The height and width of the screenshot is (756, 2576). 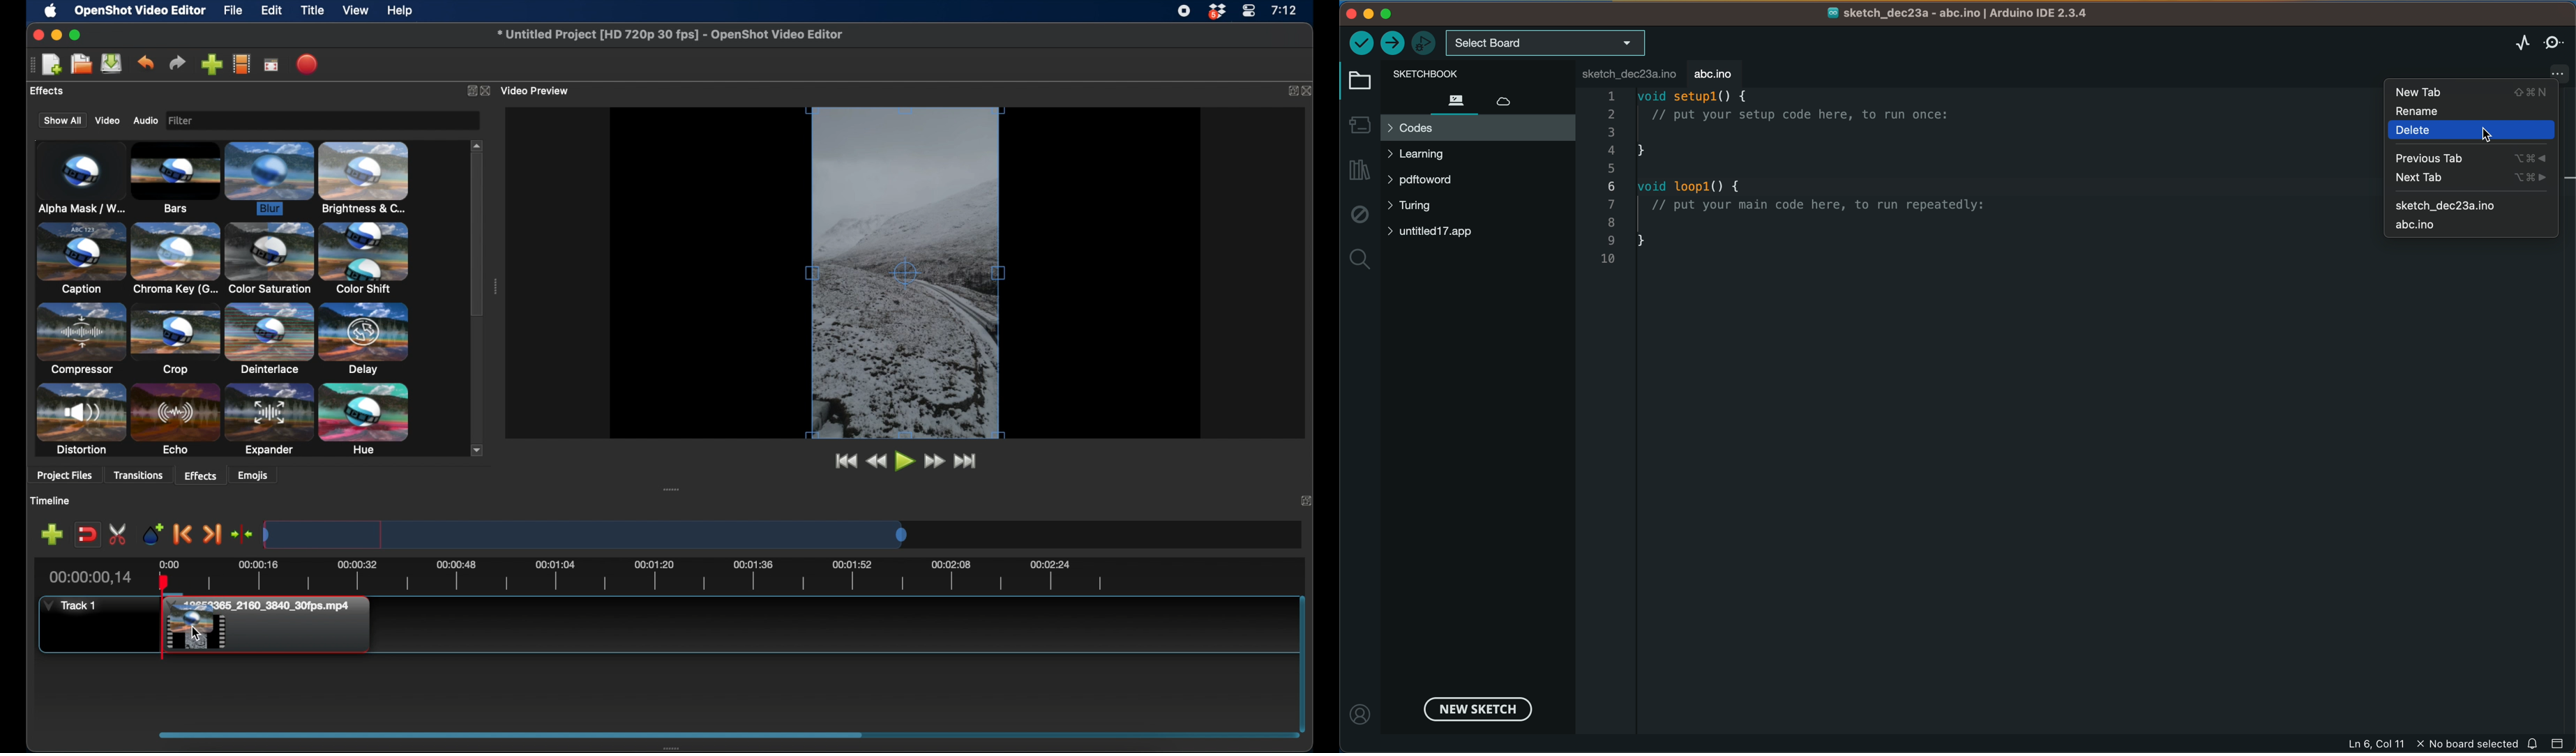 What do you see at coordinates (2560, 743) in the screenshot?
I see `close slide bar` at bounding box center [2560, 743].